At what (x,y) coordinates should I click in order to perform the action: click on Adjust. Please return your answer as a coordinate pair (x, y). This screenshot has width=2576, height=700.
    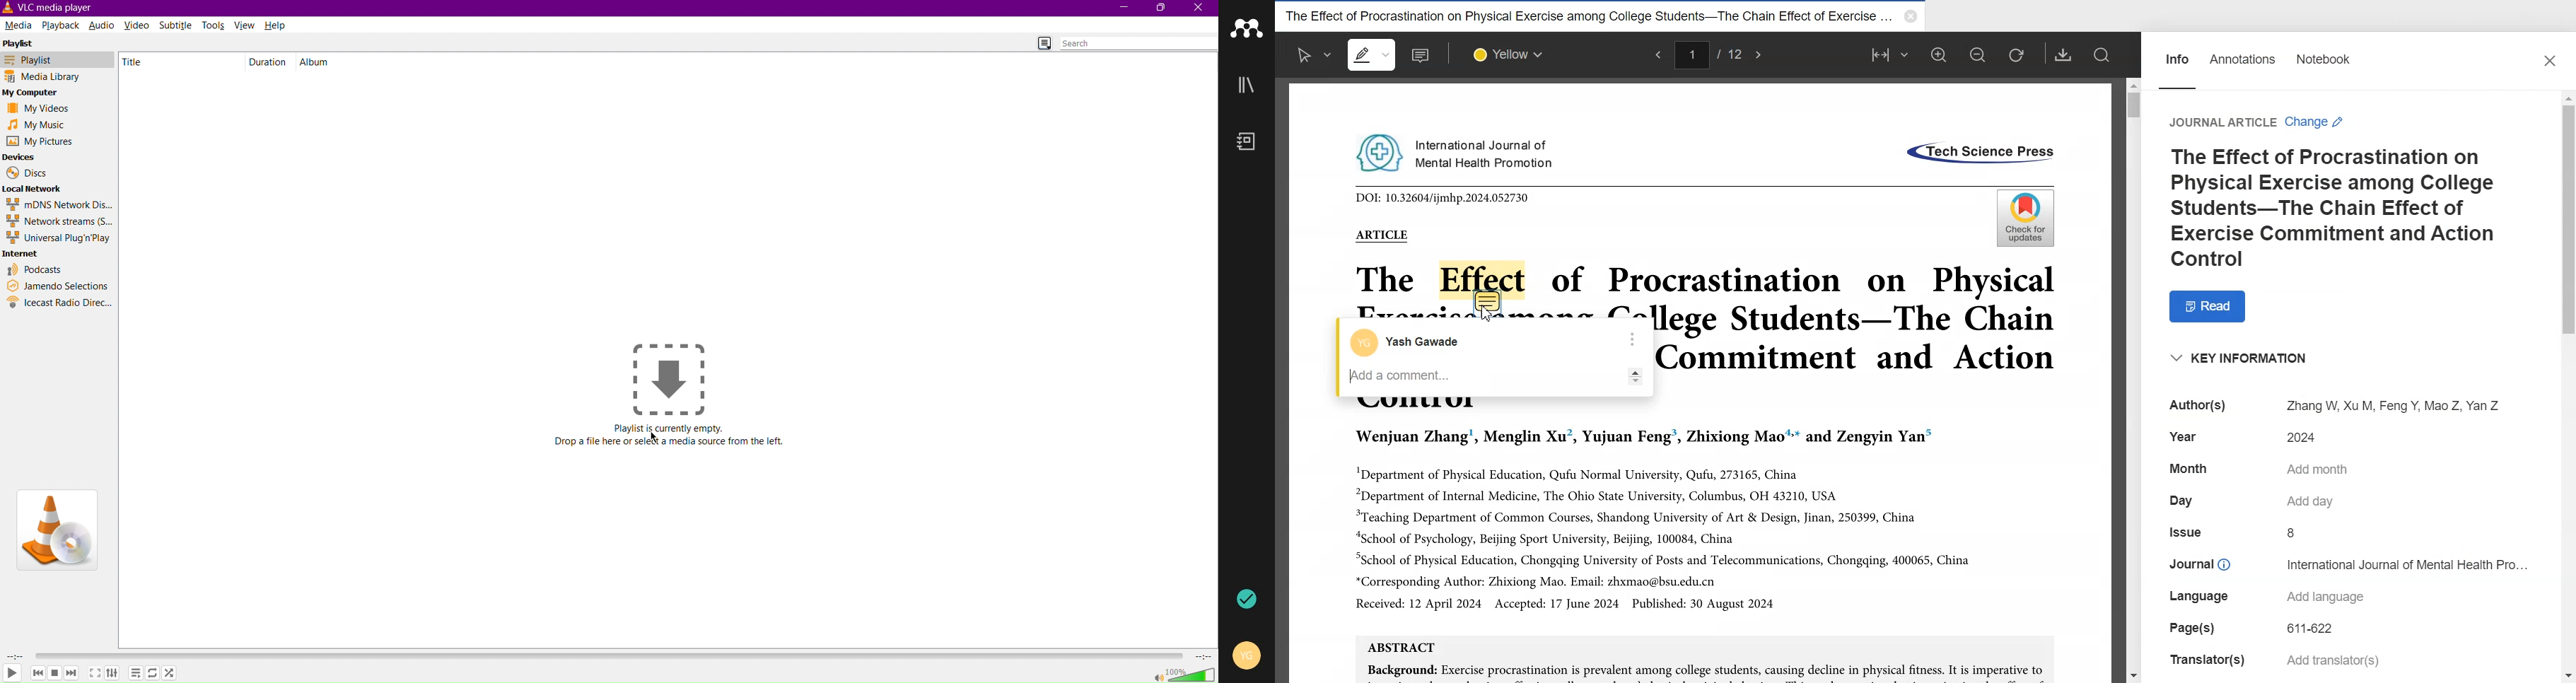
    Looking at the image, I should click on (114, 672).